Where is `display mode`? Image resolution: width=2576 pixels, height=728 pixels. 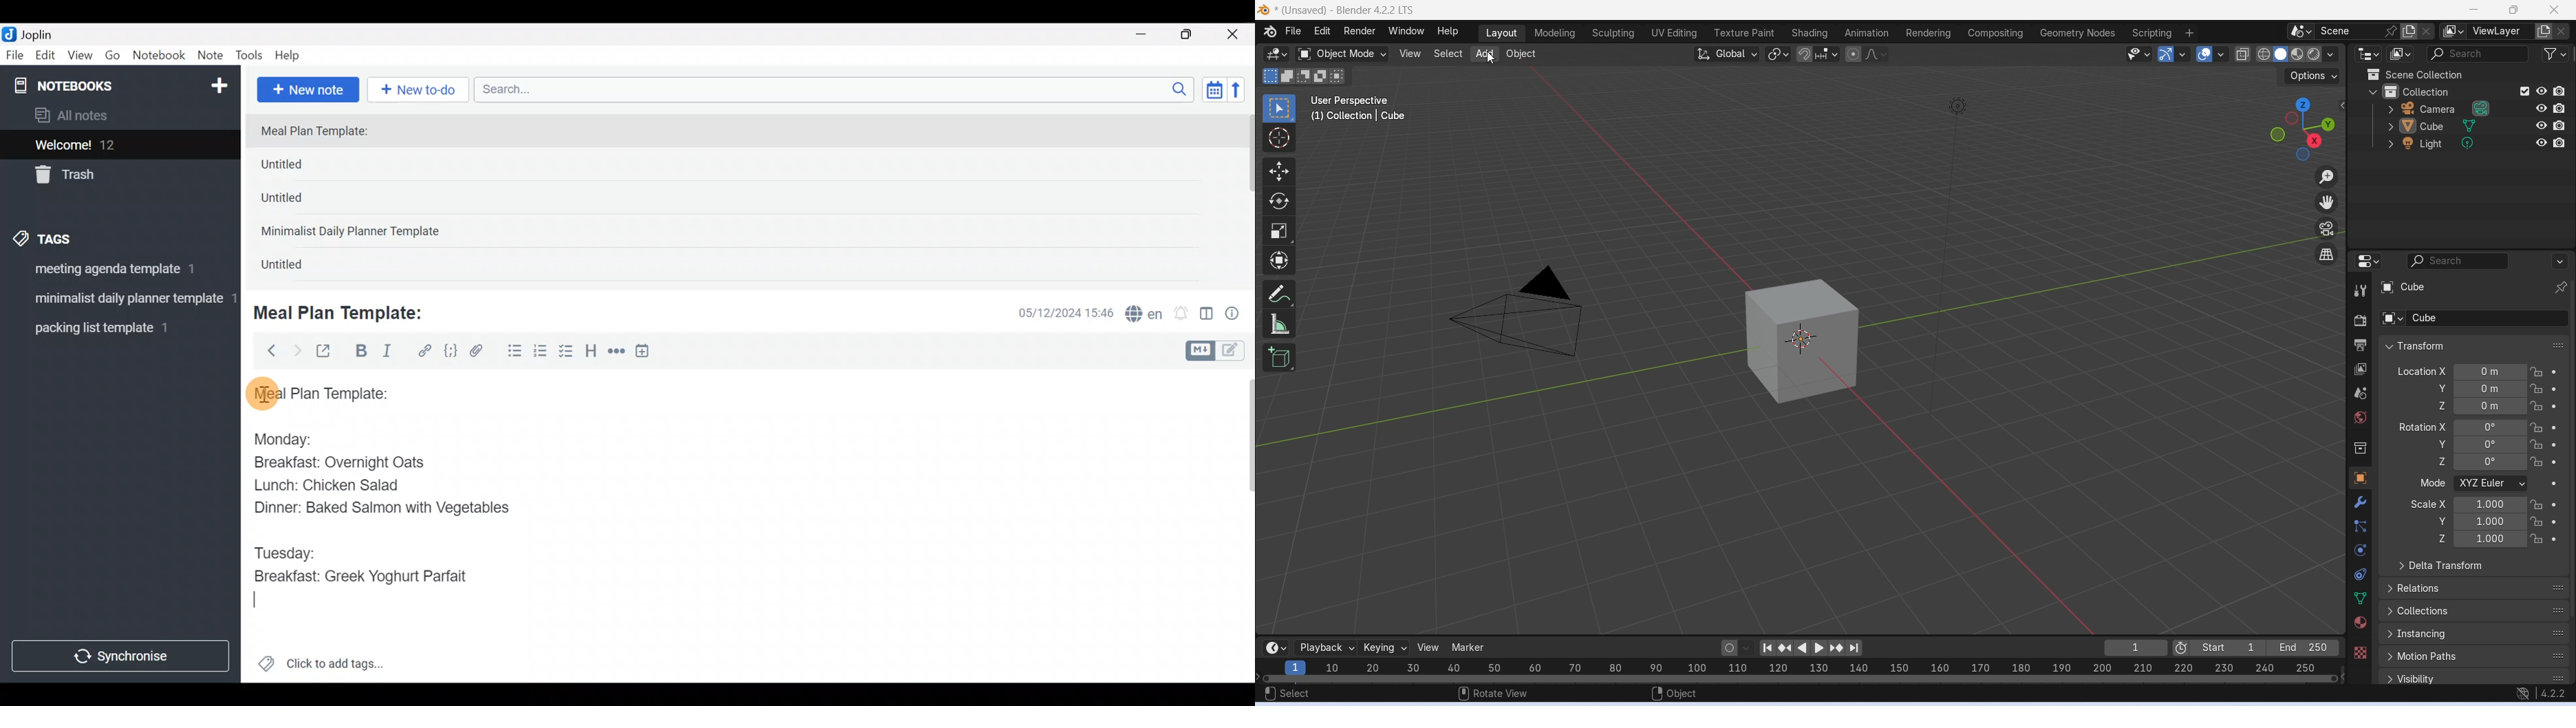
display mode is located at coordinates (2401, 54).